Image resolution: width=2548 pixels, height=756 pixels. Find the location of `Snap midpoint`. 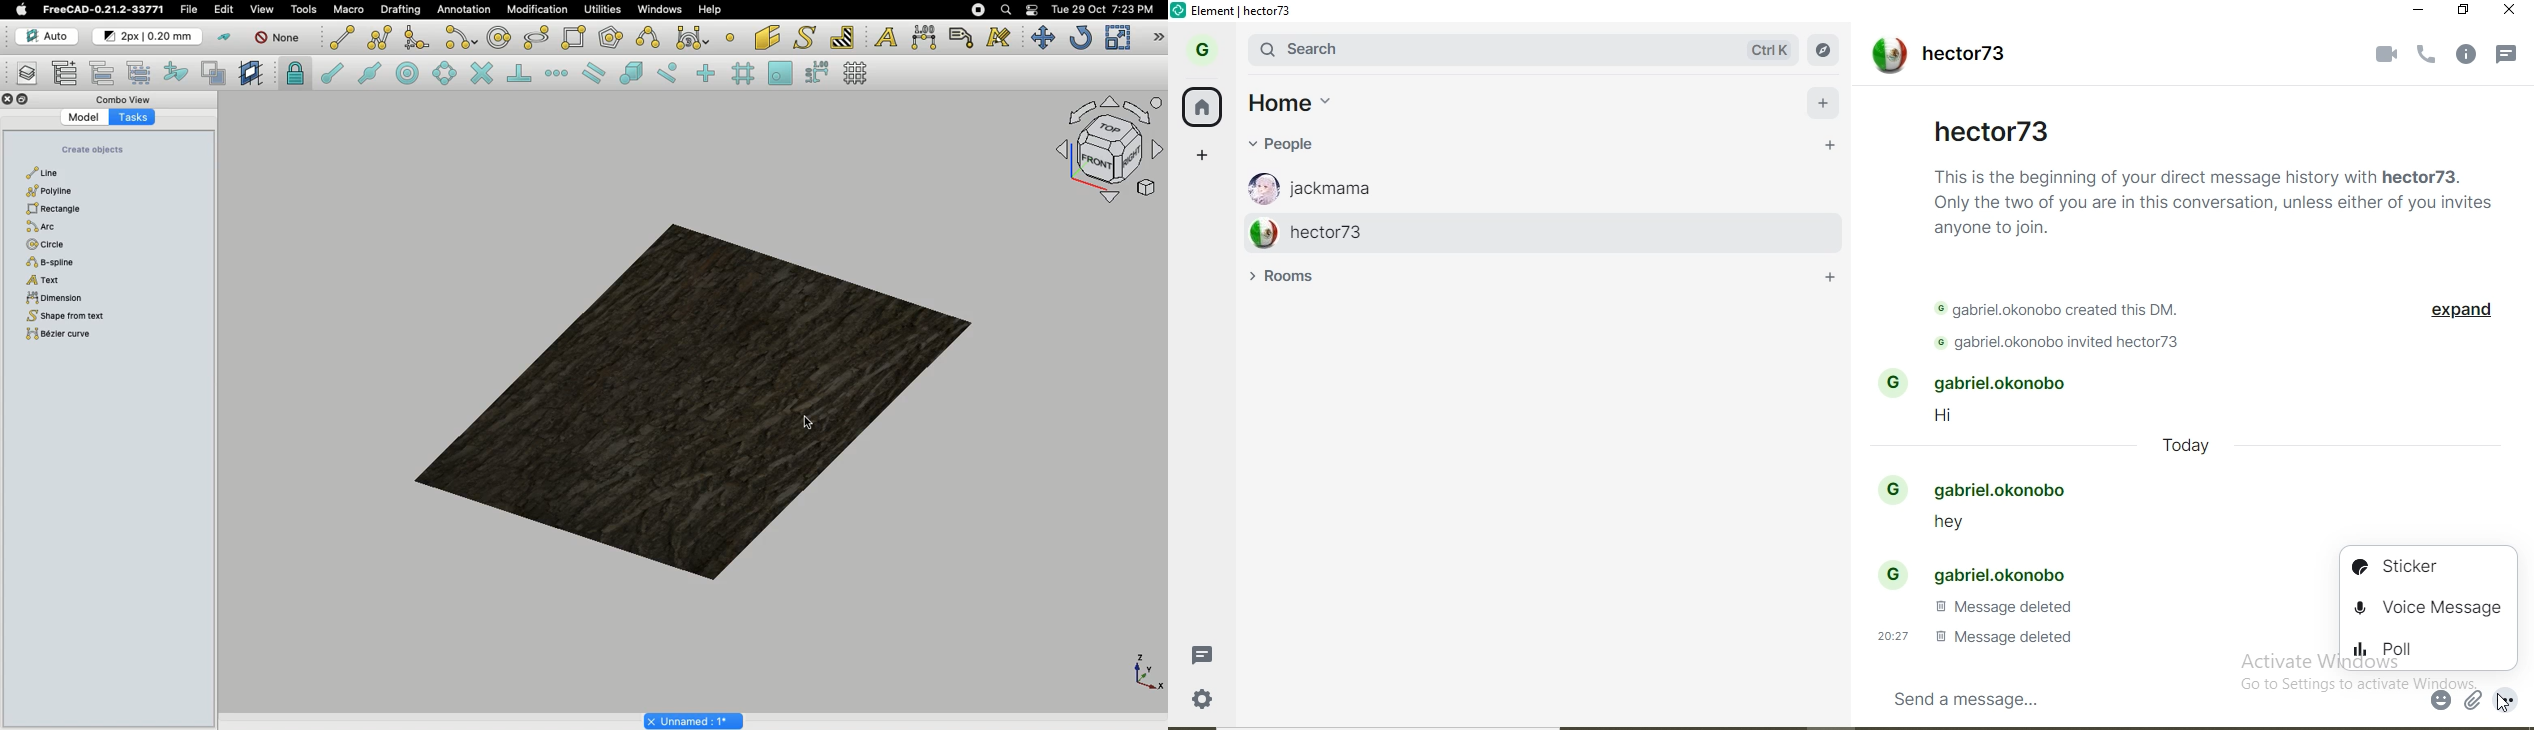

Snap midpoint is located at coordinates (367, 72).